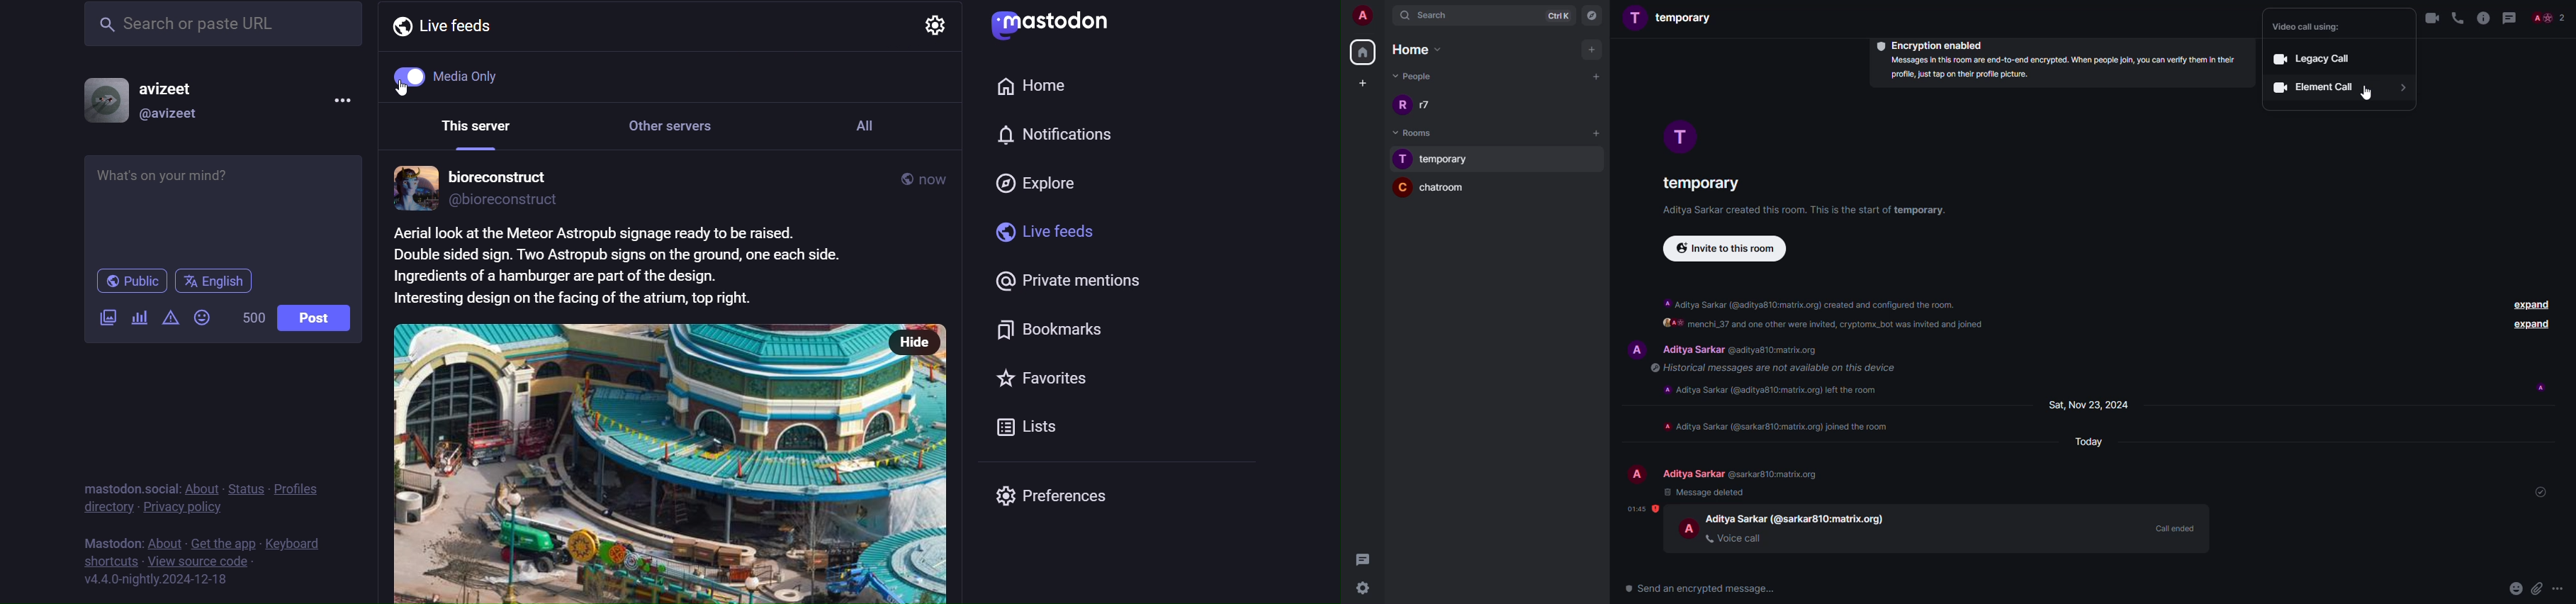 This screenshot has height=616, width=2576. Describe the element at coordinates (2313, 27) in the screenshot. I see `video call using` at that location.